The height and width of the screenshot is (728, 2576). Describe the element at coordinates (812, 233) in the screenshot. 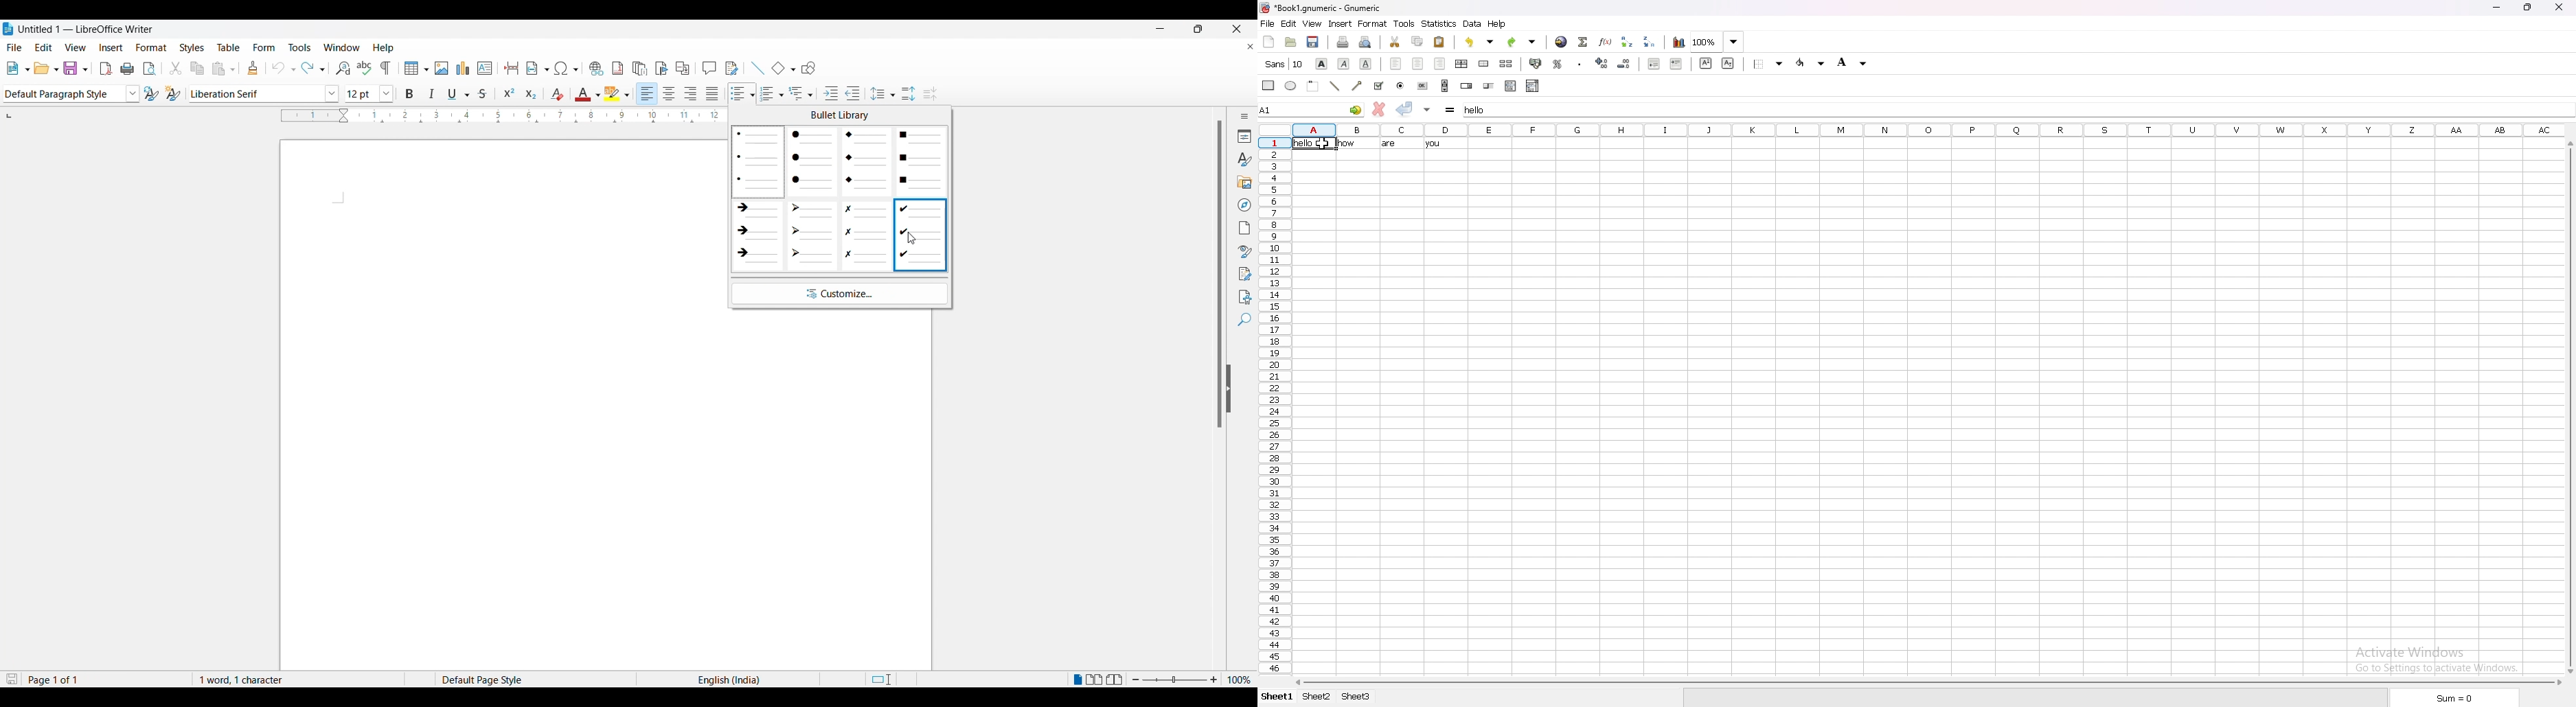

I see `Arrowhead unordered bullets` at that location.